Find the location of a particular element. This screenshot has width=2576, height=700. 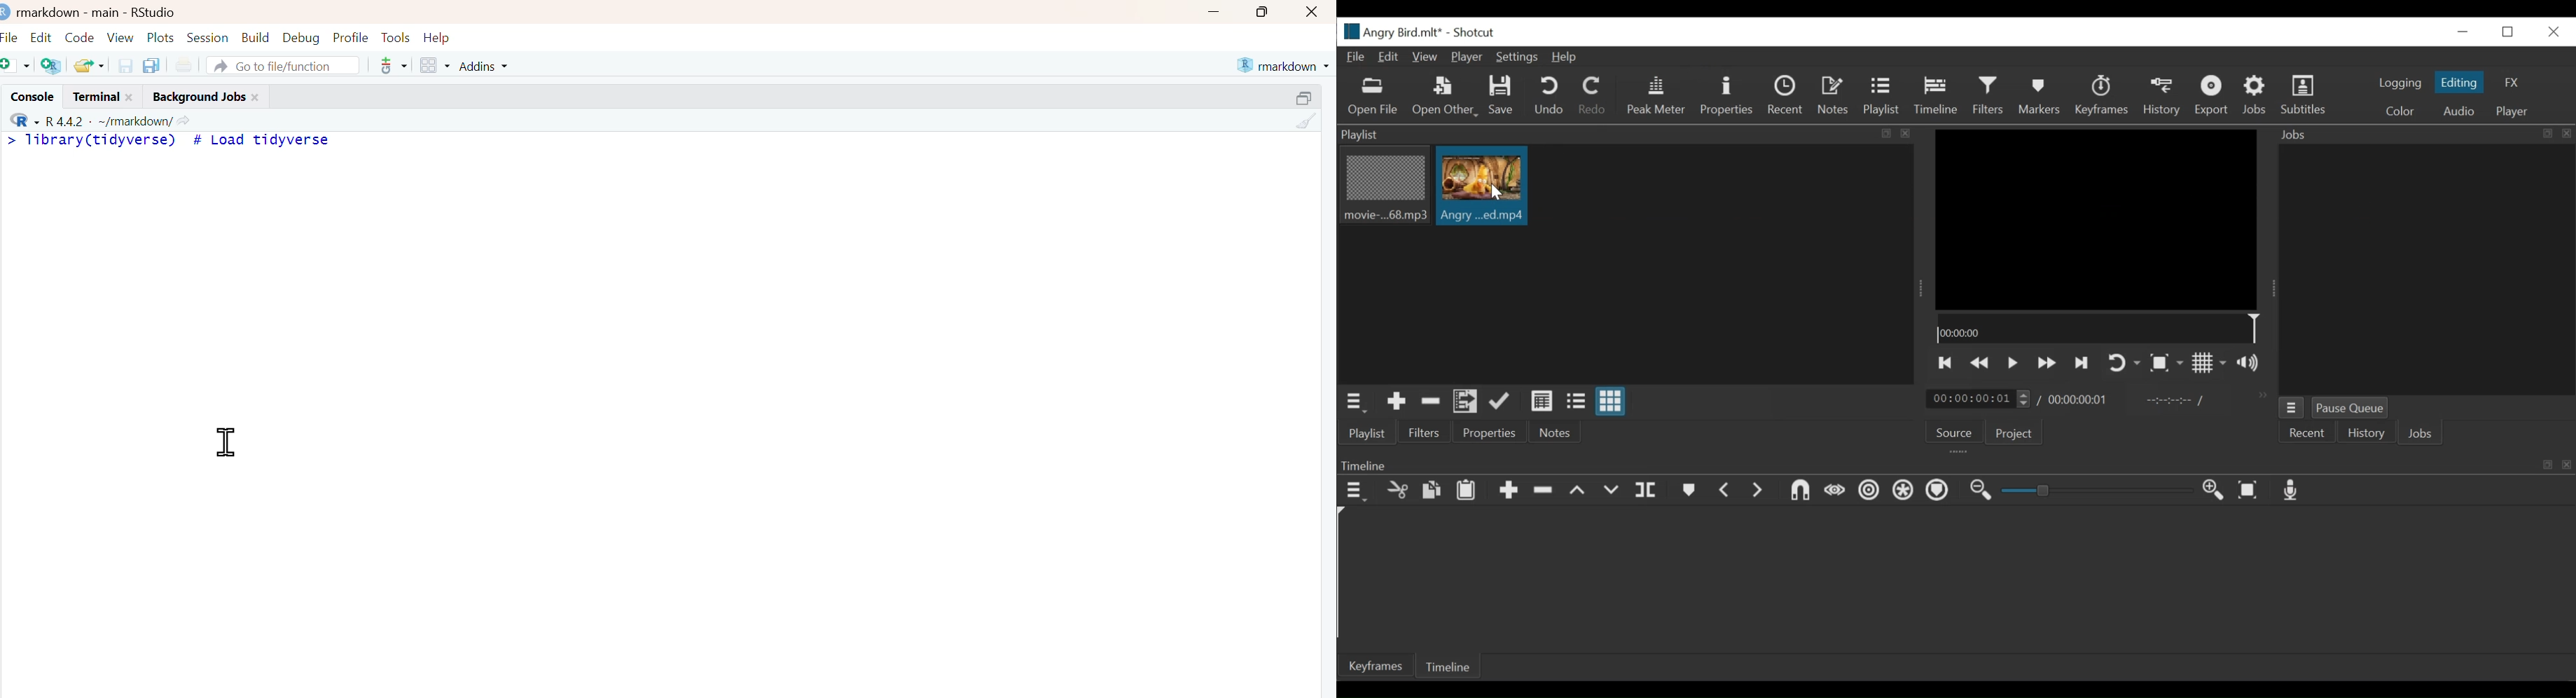

Terminal is located at coordinates (92, 96).